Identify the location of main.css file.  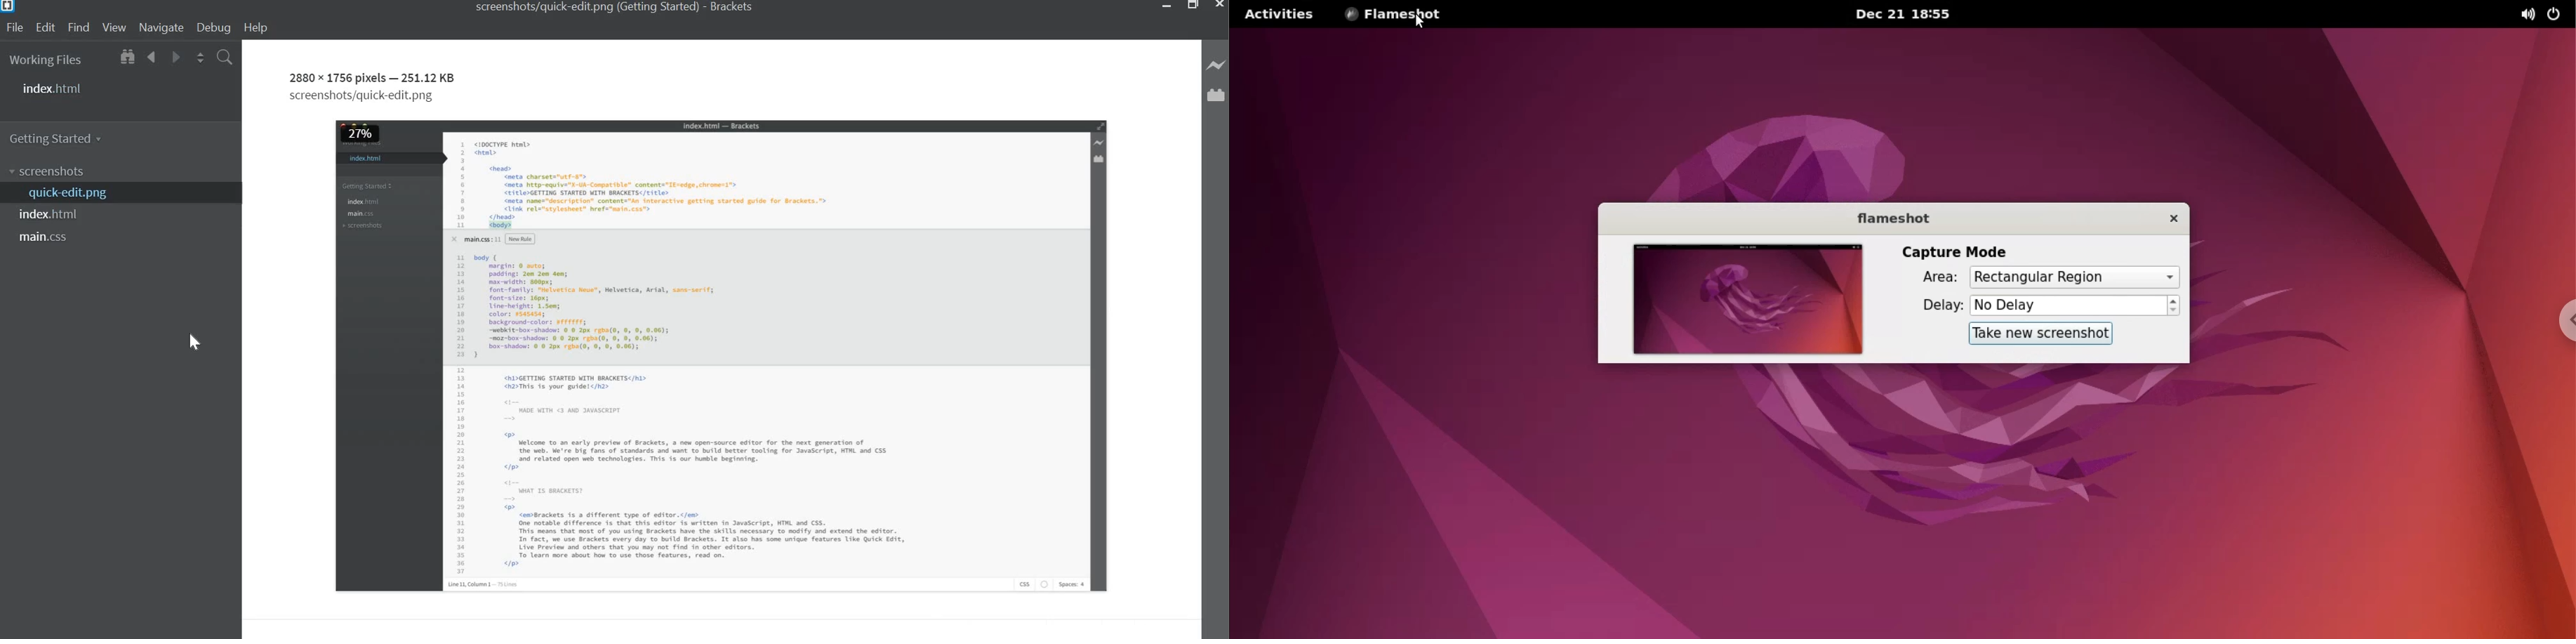
(47, 238).